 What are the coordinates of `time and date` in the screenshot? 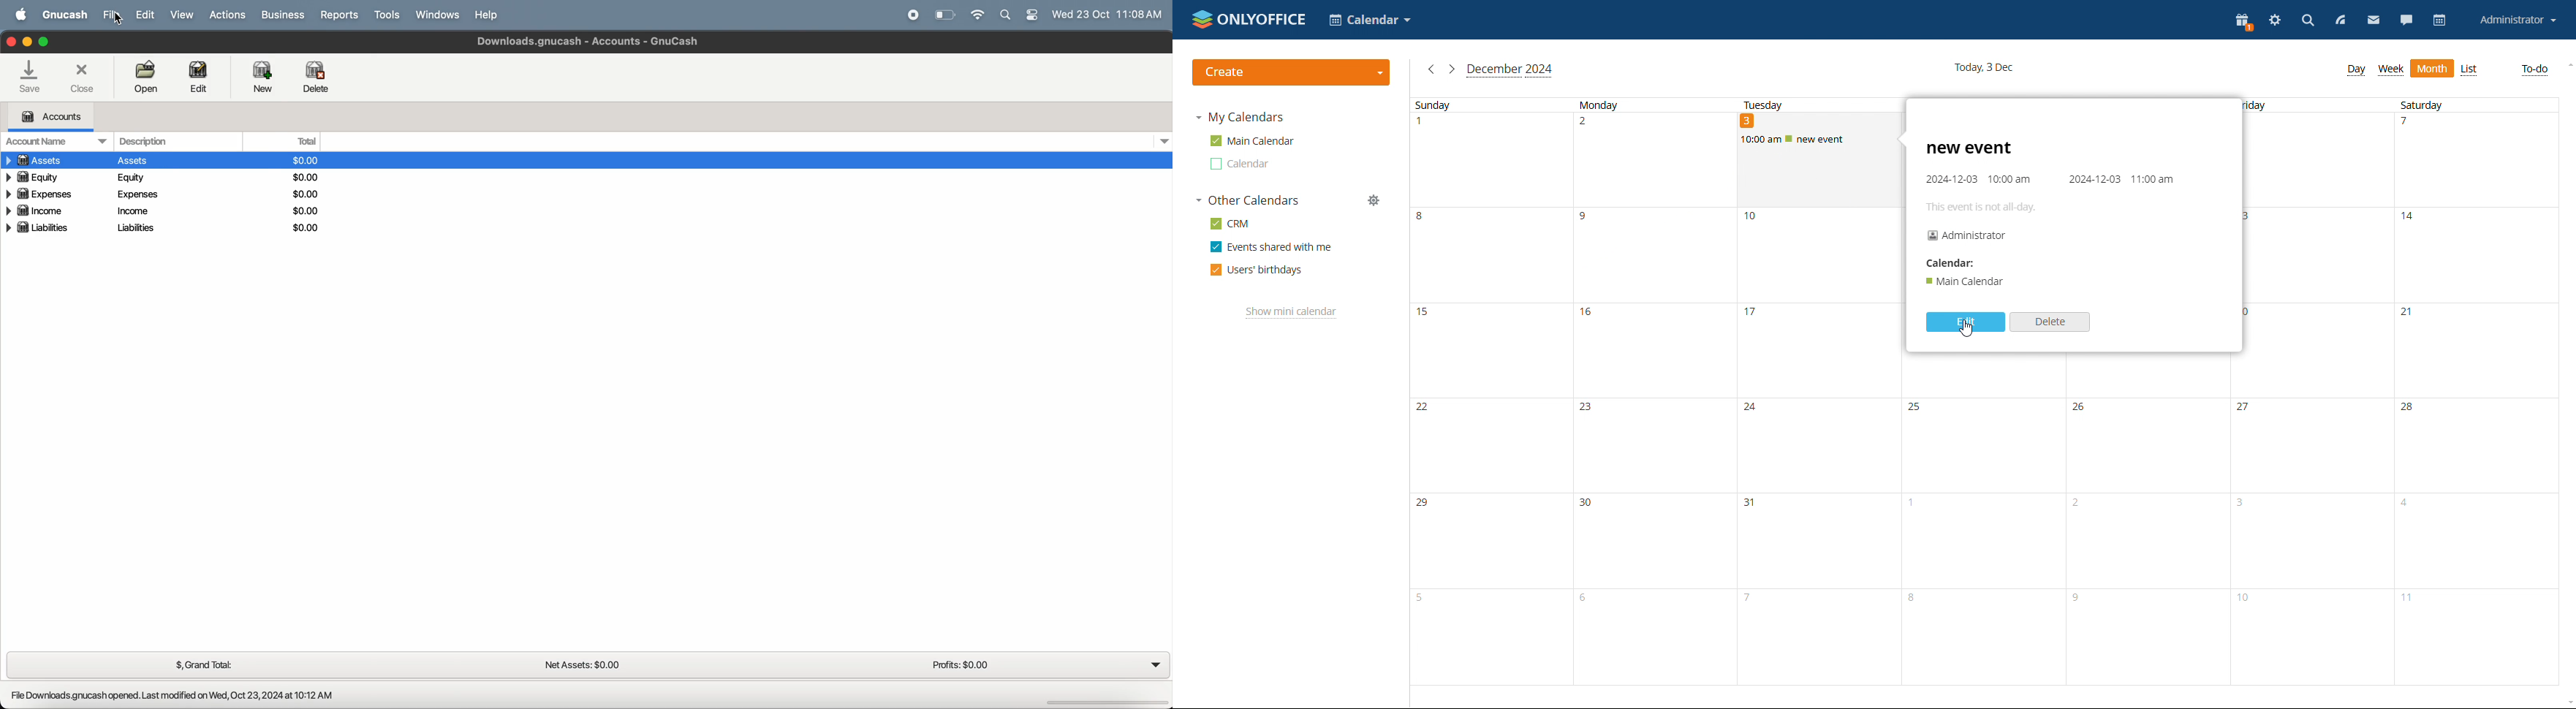 It's located at (1108, 15).